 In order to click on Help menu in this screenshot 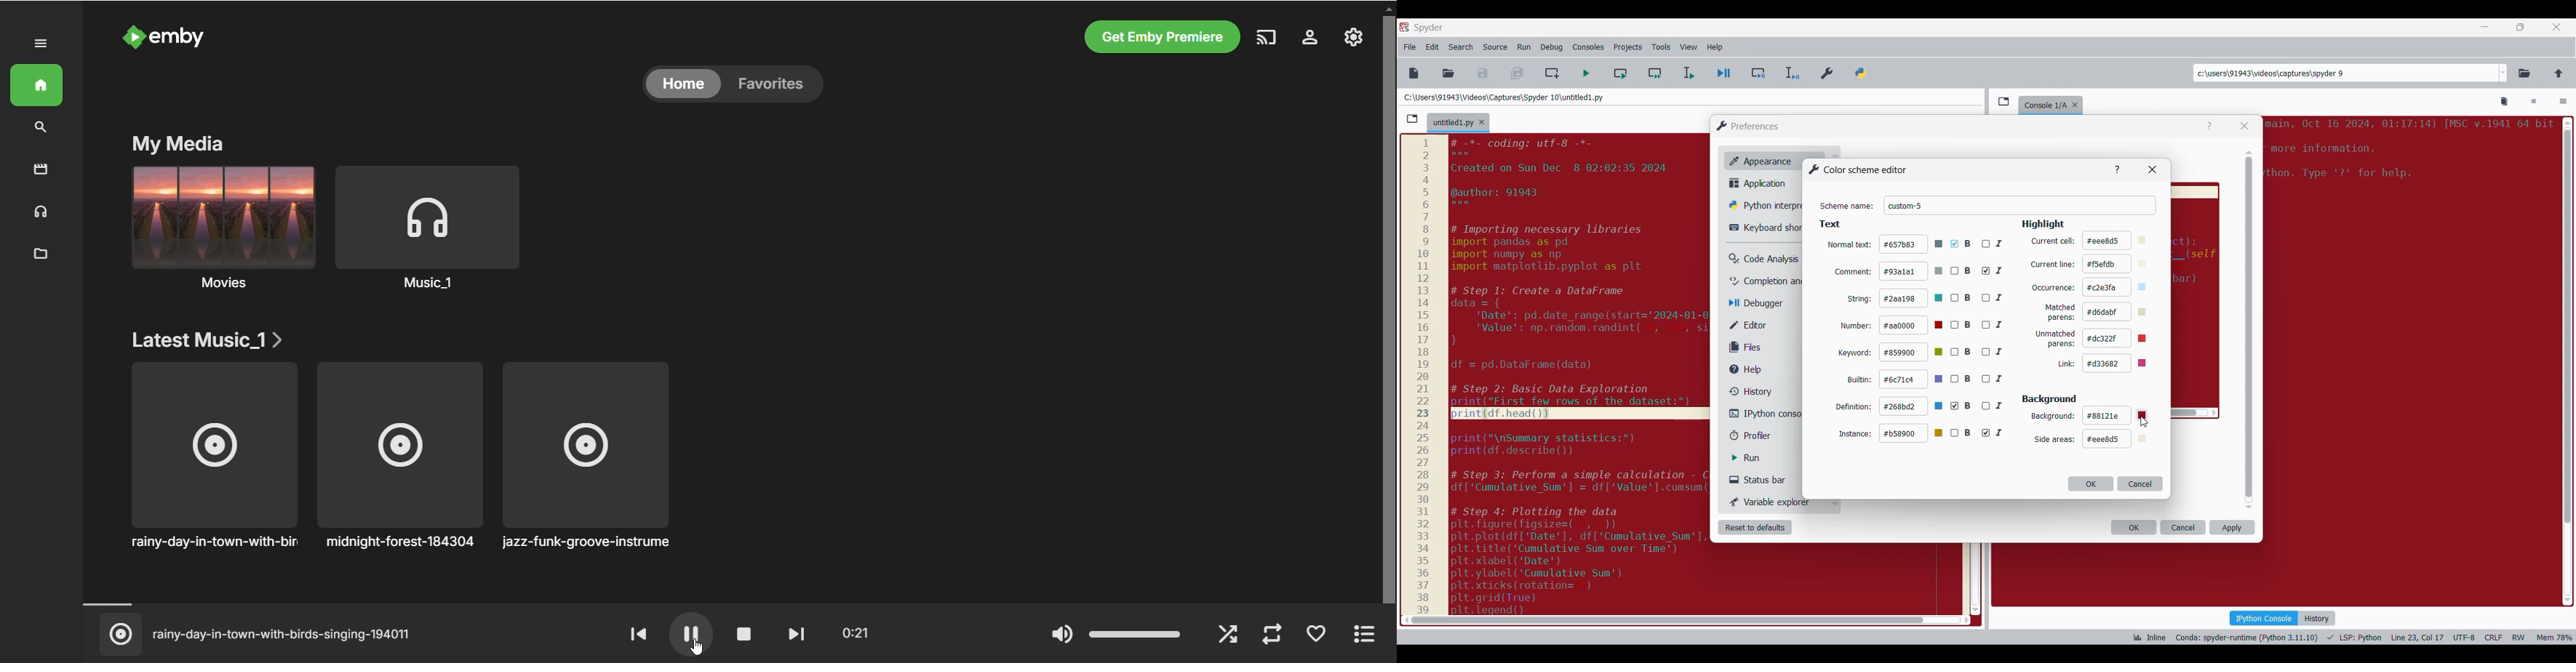, I will do `click(1714, 47)`.